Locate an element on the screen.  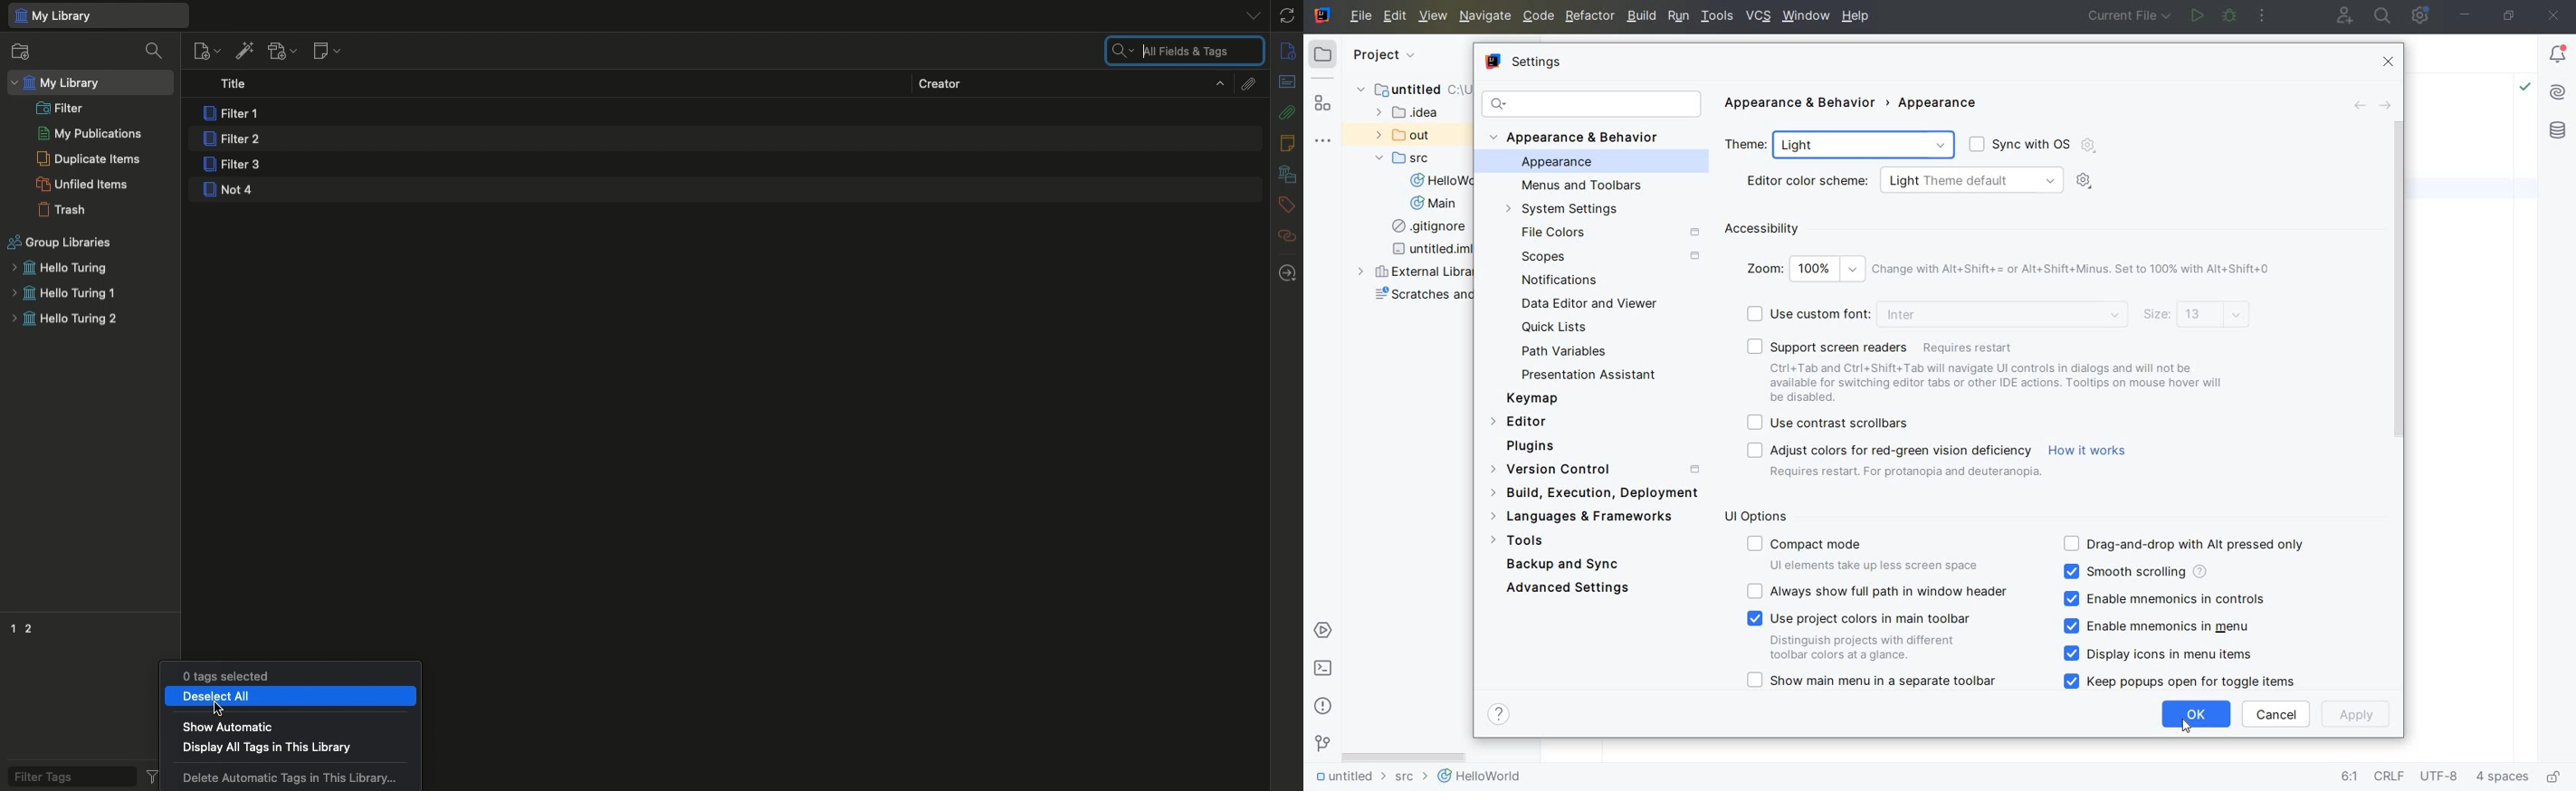
display icons in menu items(checked) is located at coordinates (2161, 655).